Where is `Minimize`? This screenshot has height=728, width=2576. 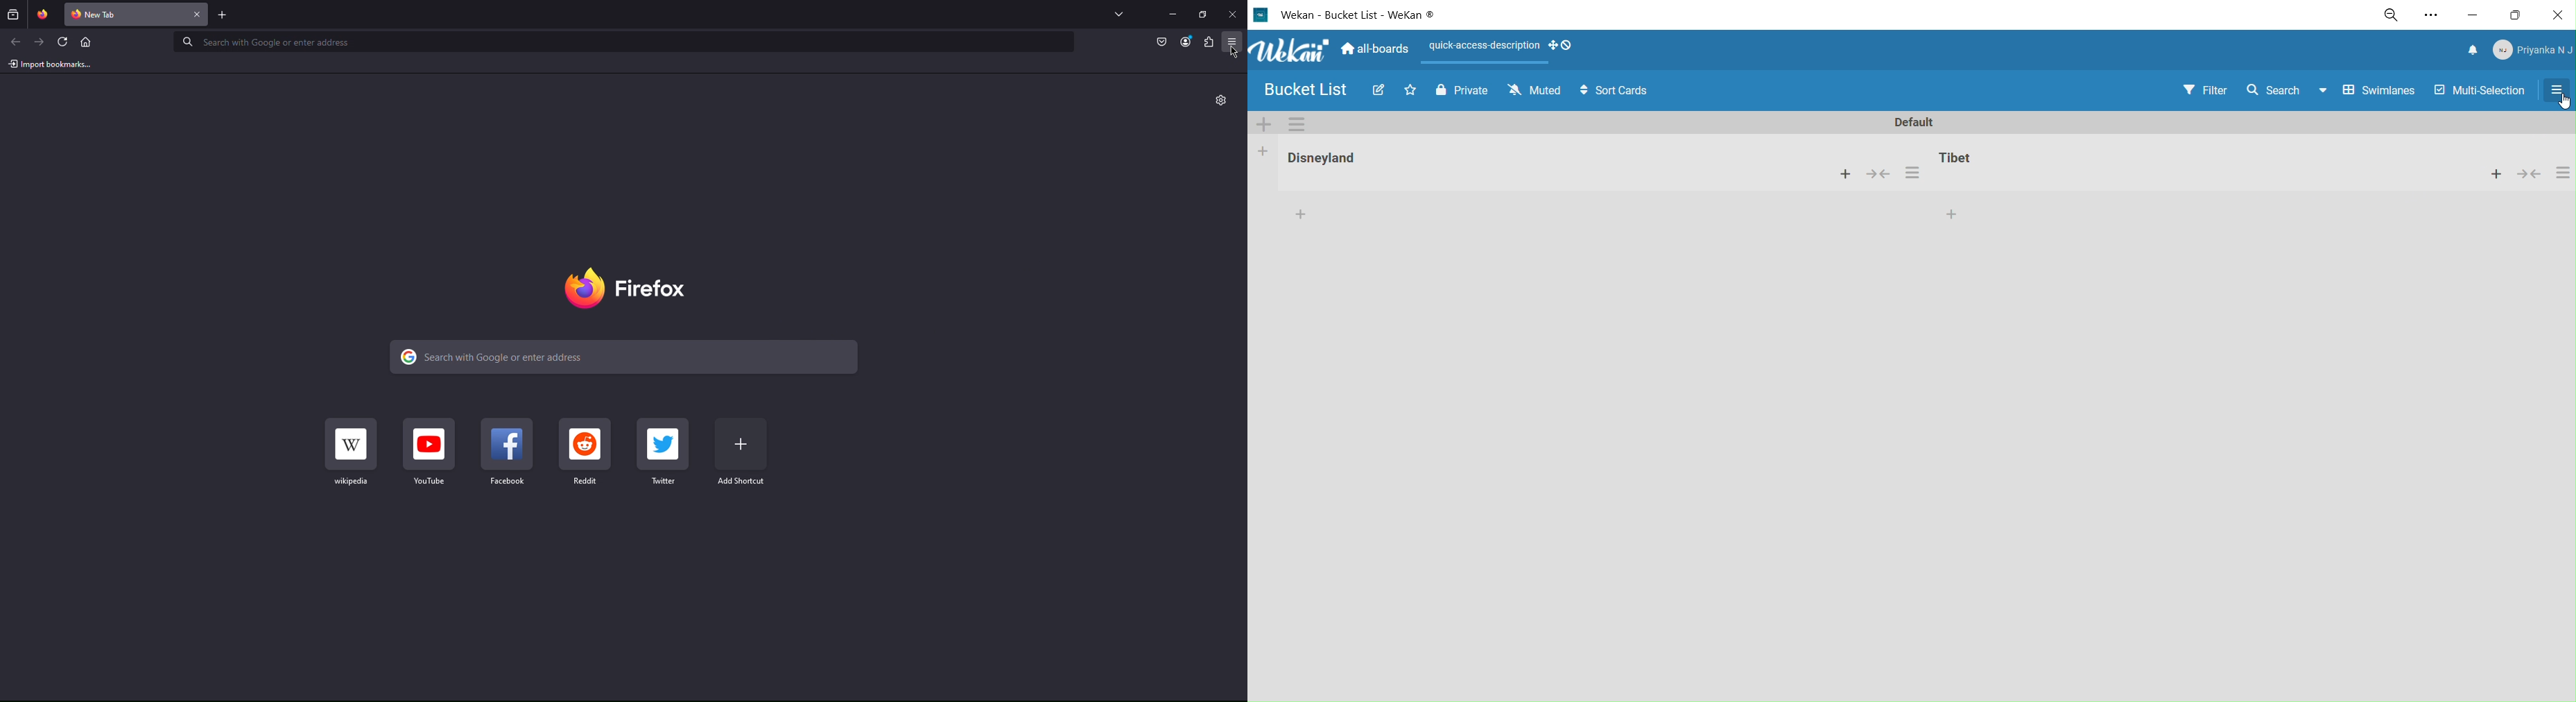
Minimize is located at coordinates (1172, 14).